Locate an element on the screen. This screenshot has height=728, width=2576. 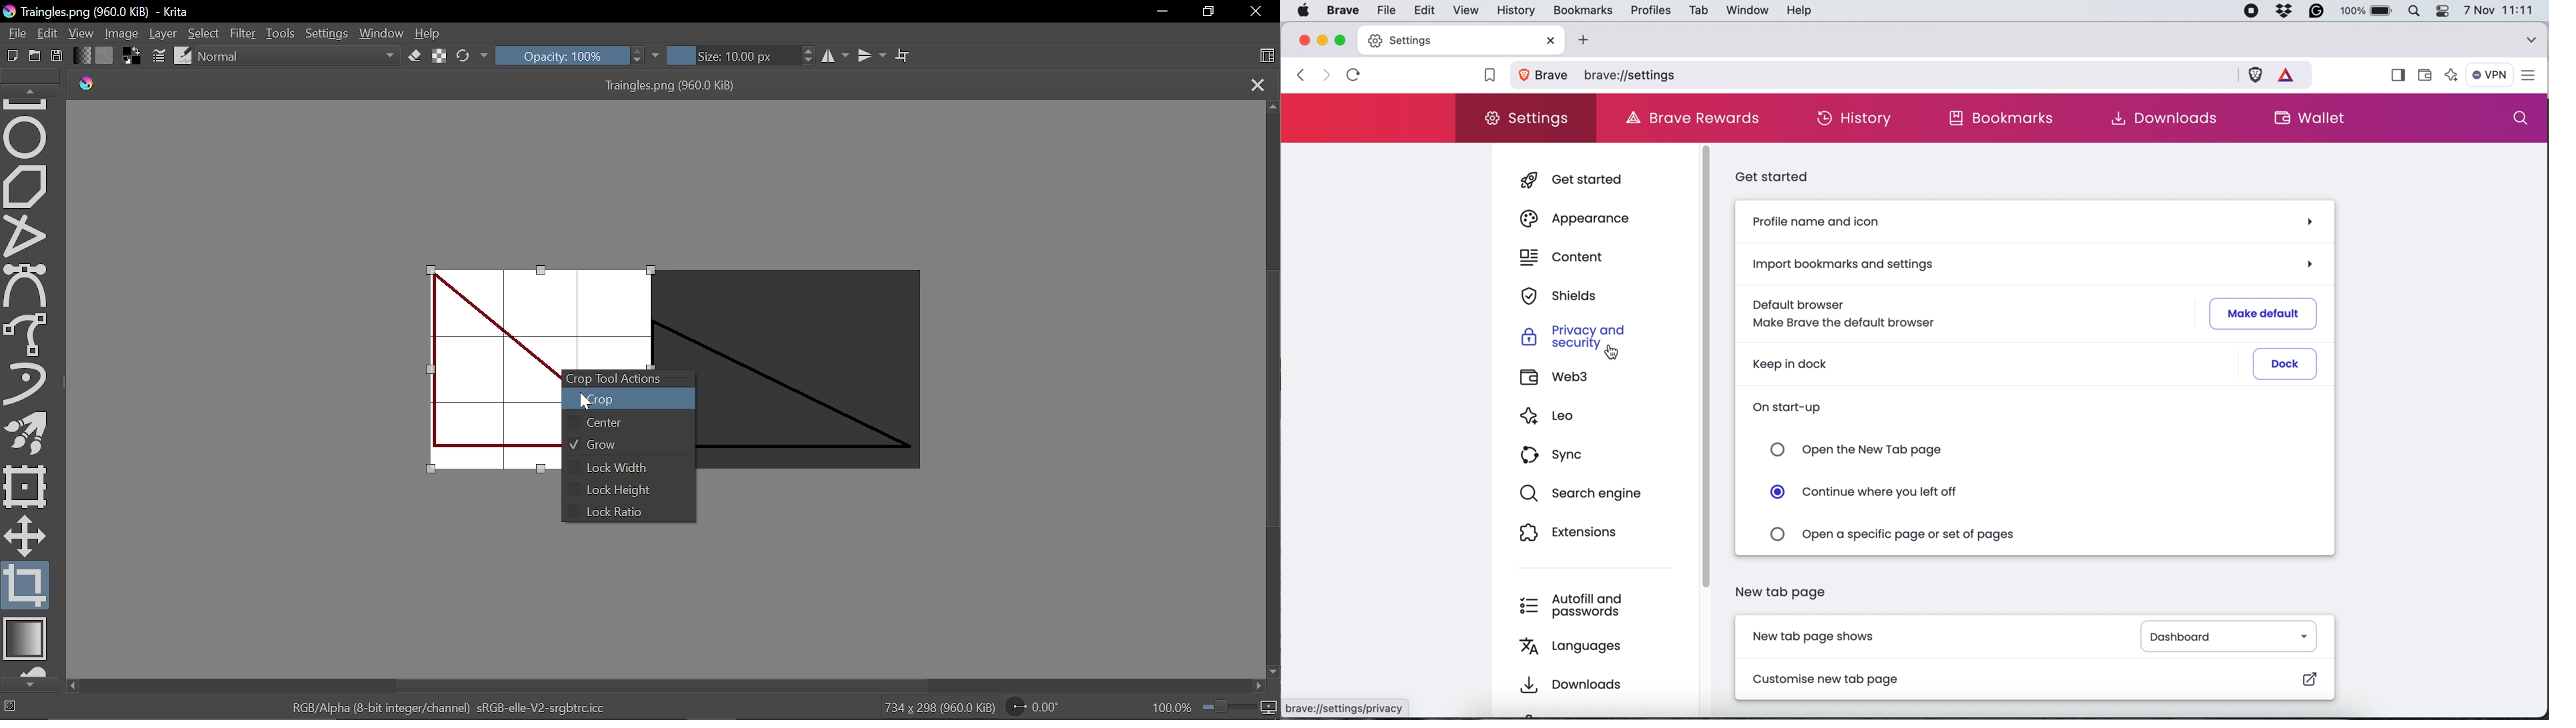
edit is located at coordinates (1423, 10).